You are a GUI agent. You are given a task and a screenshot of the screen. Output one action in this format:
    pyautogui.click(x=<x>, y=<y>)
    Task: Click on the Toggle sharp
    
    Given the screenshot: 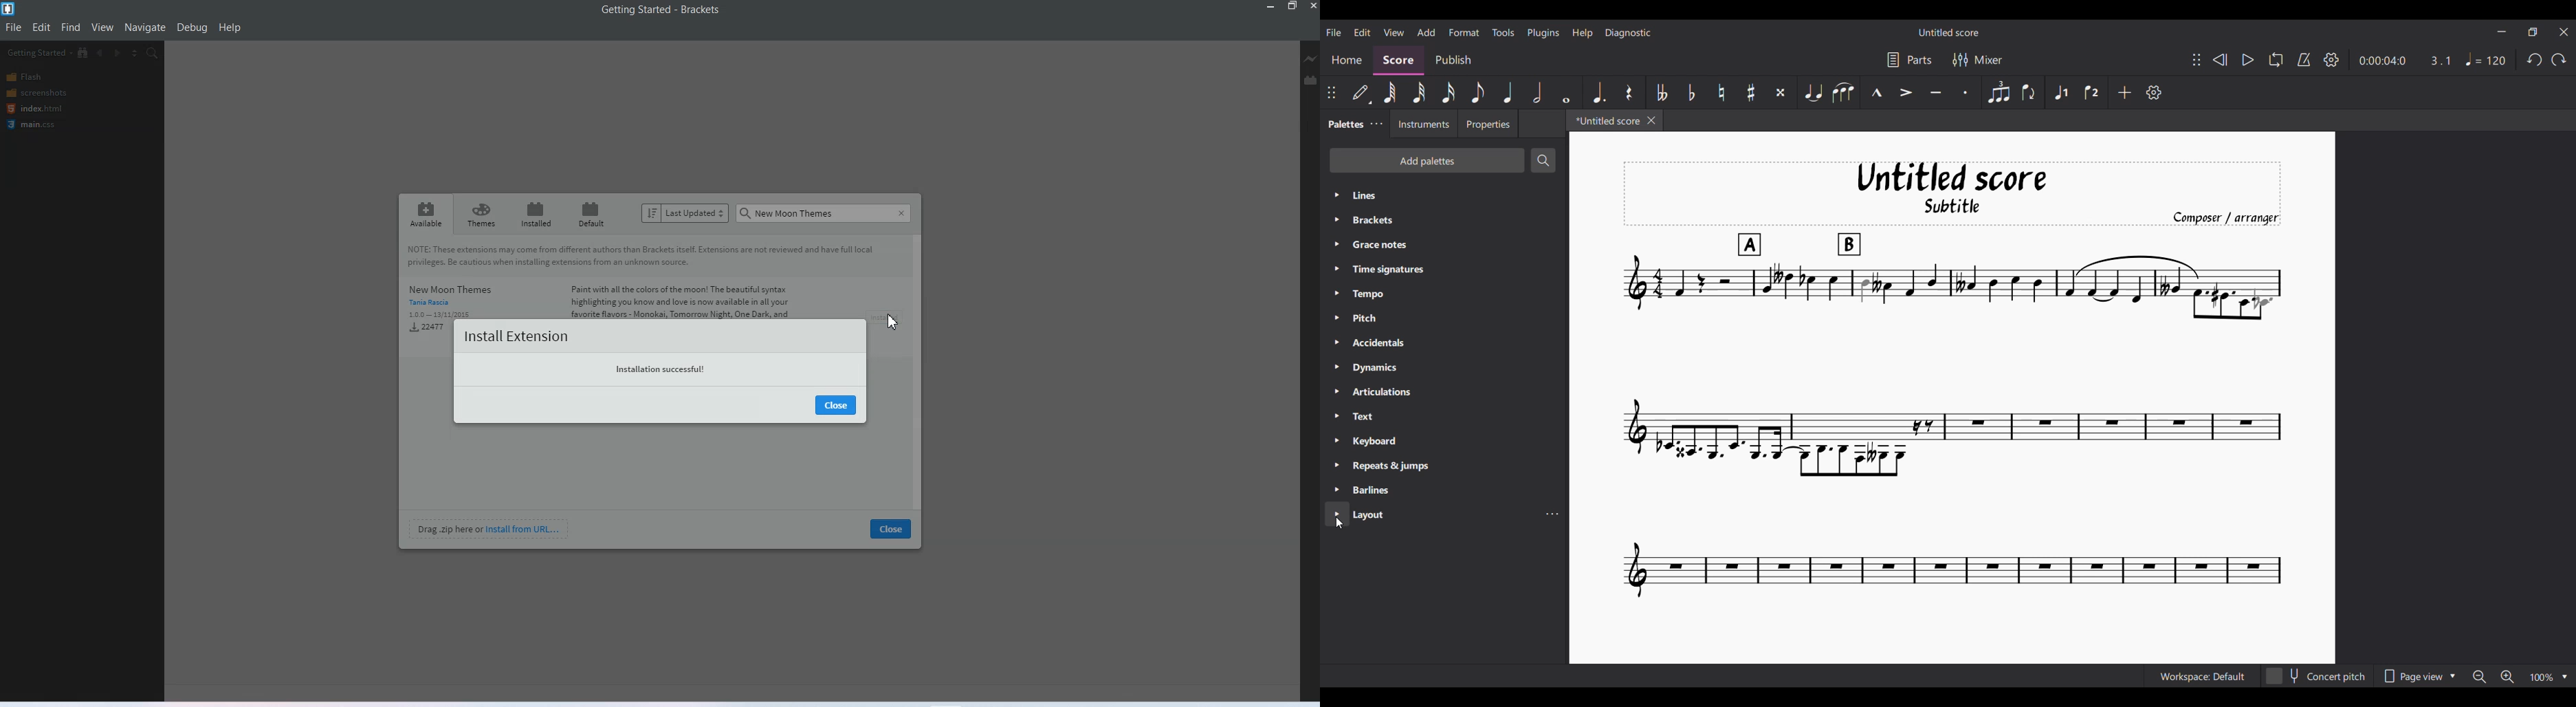 What is the action you would take?
    pyautogui.click(x=1751, y=92)
    